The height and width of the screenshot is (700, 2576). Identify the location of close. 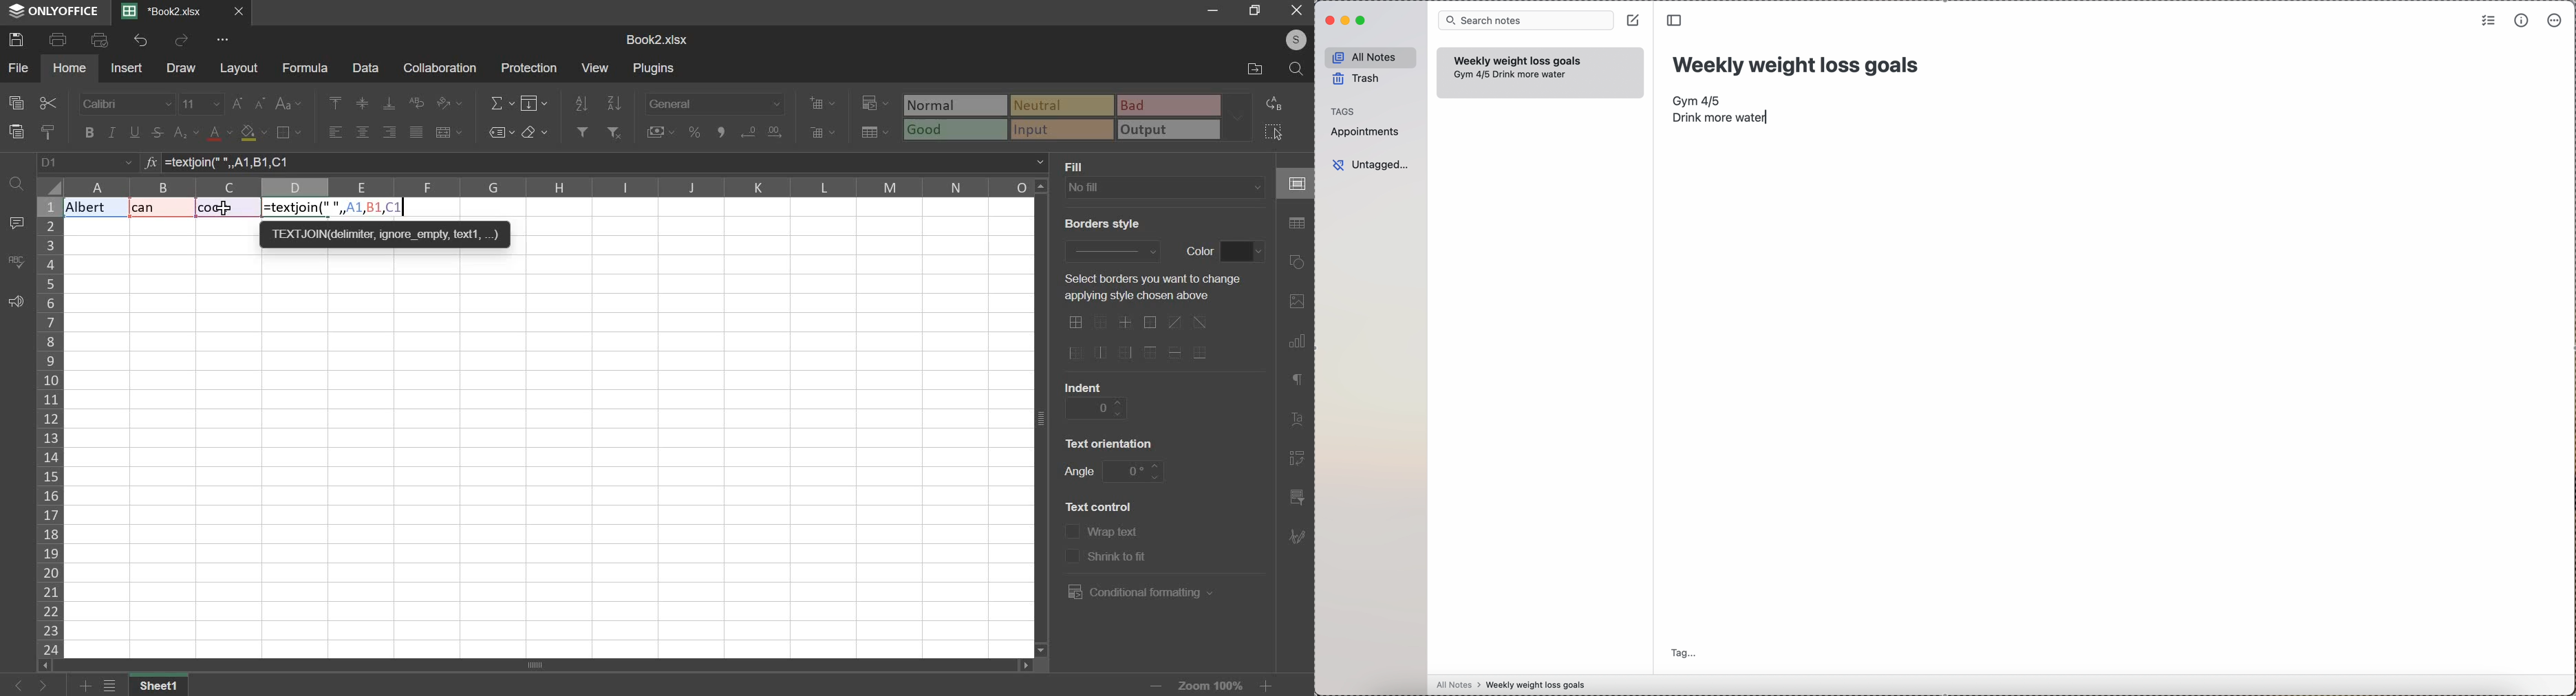
(1296, 11).